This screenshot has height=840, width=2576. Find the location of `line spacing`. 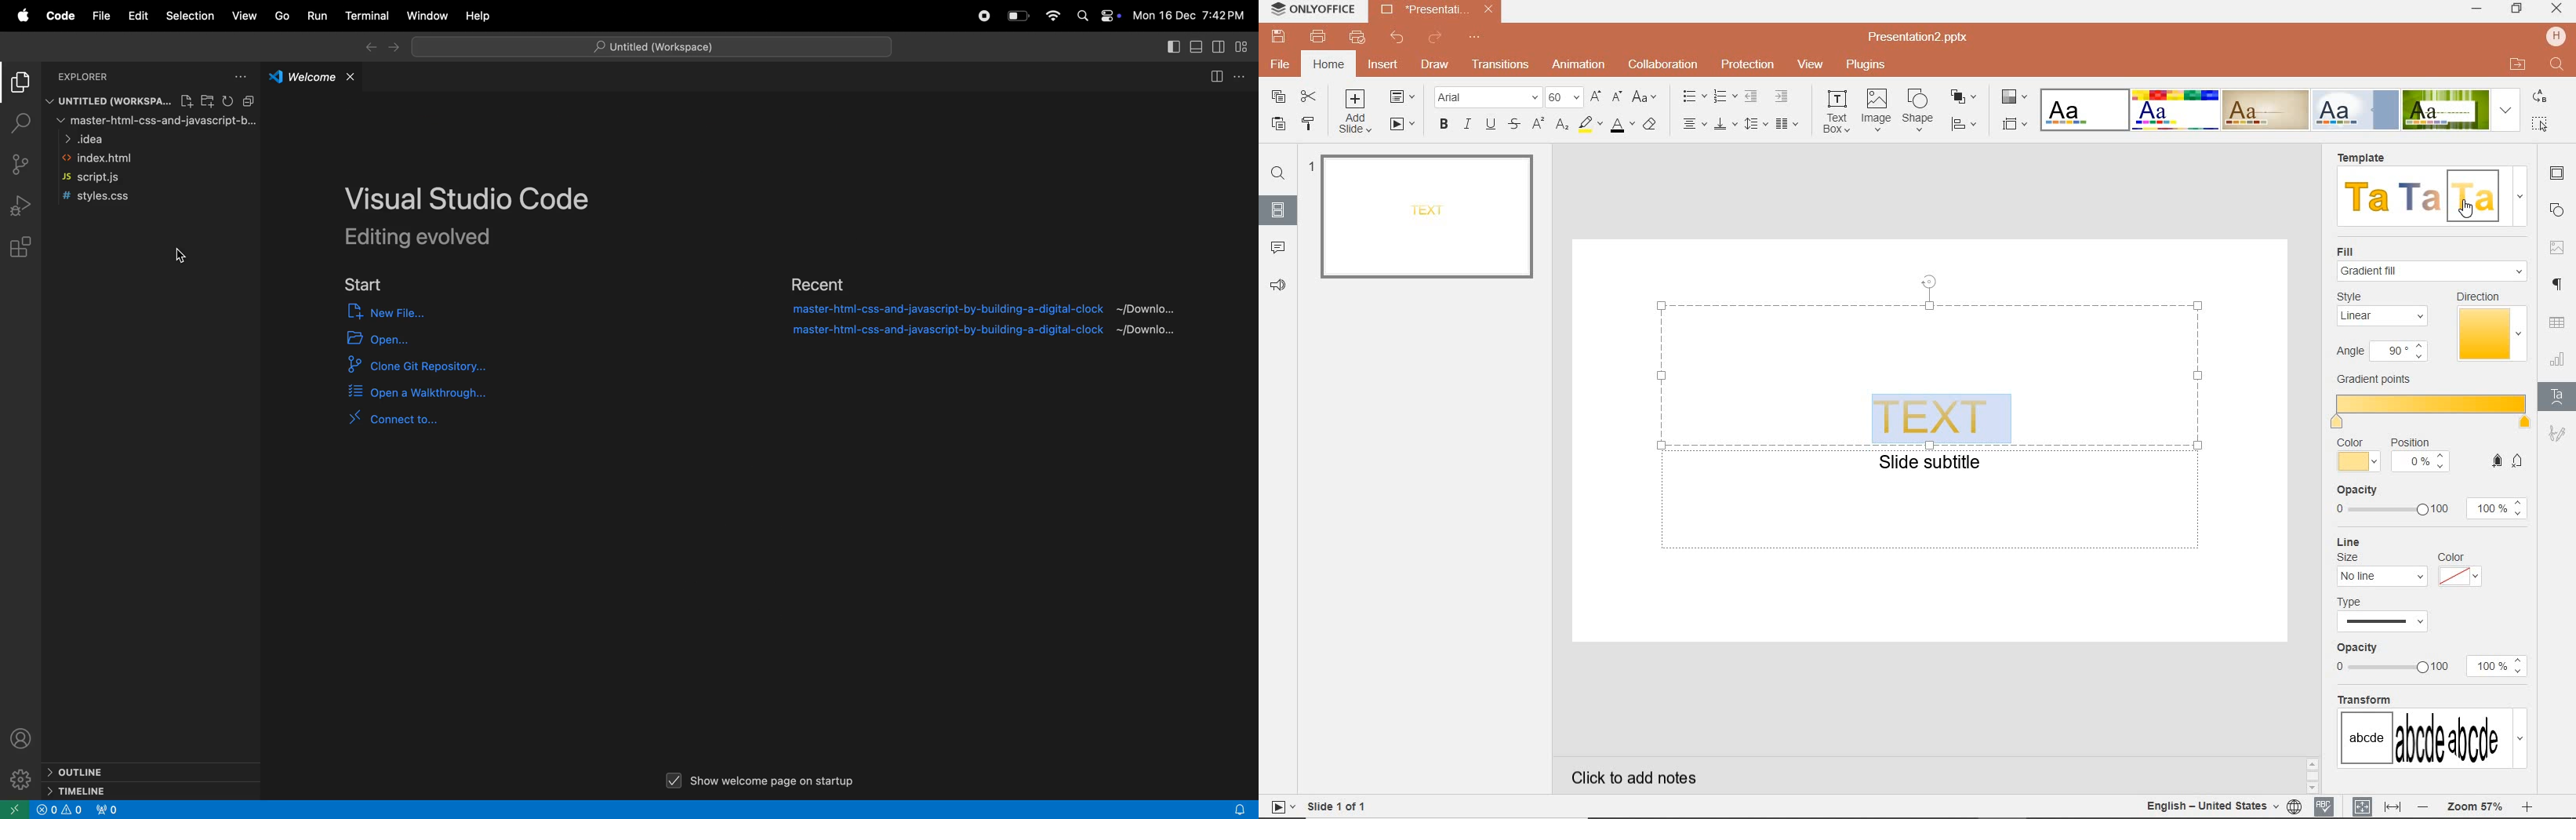

line spacing is located at coordinates (1756, 123).